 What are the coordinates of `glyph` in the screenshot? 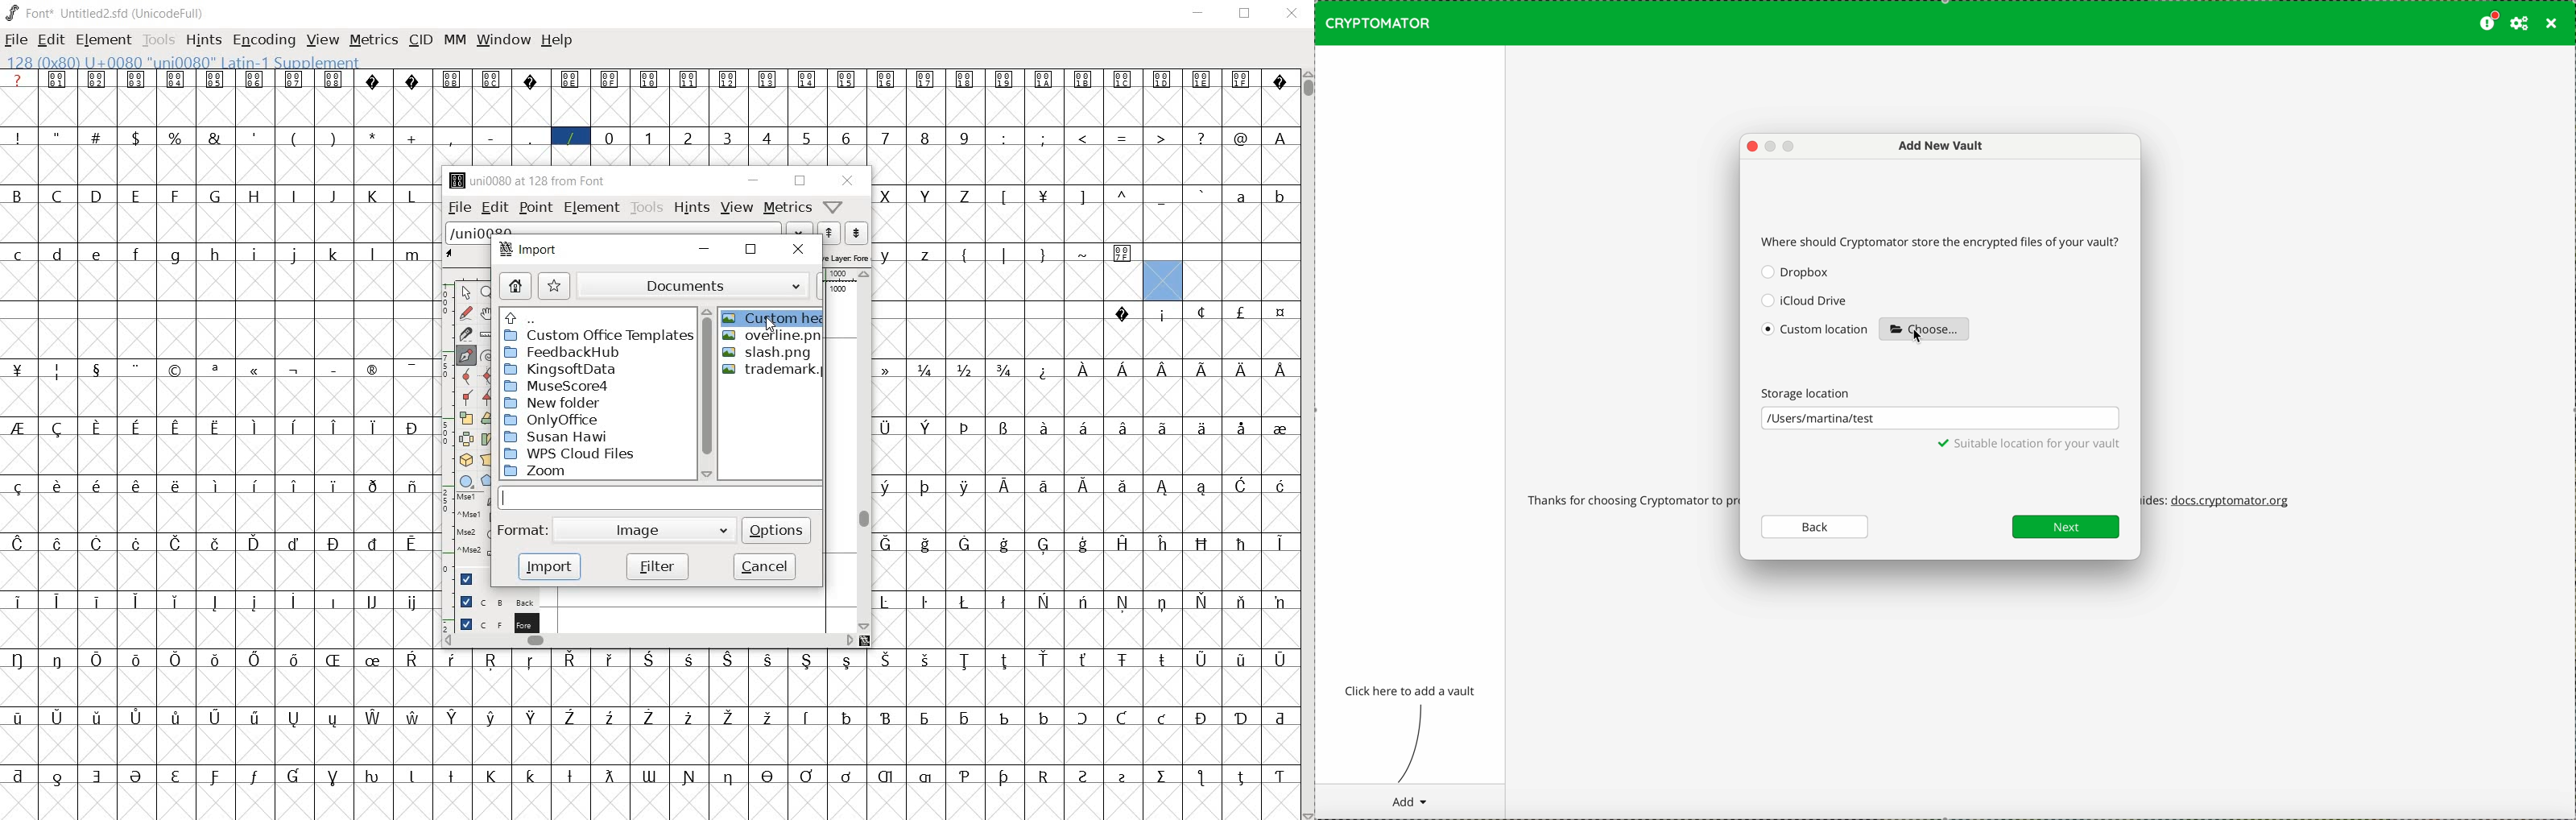 It's located at (256, 255).